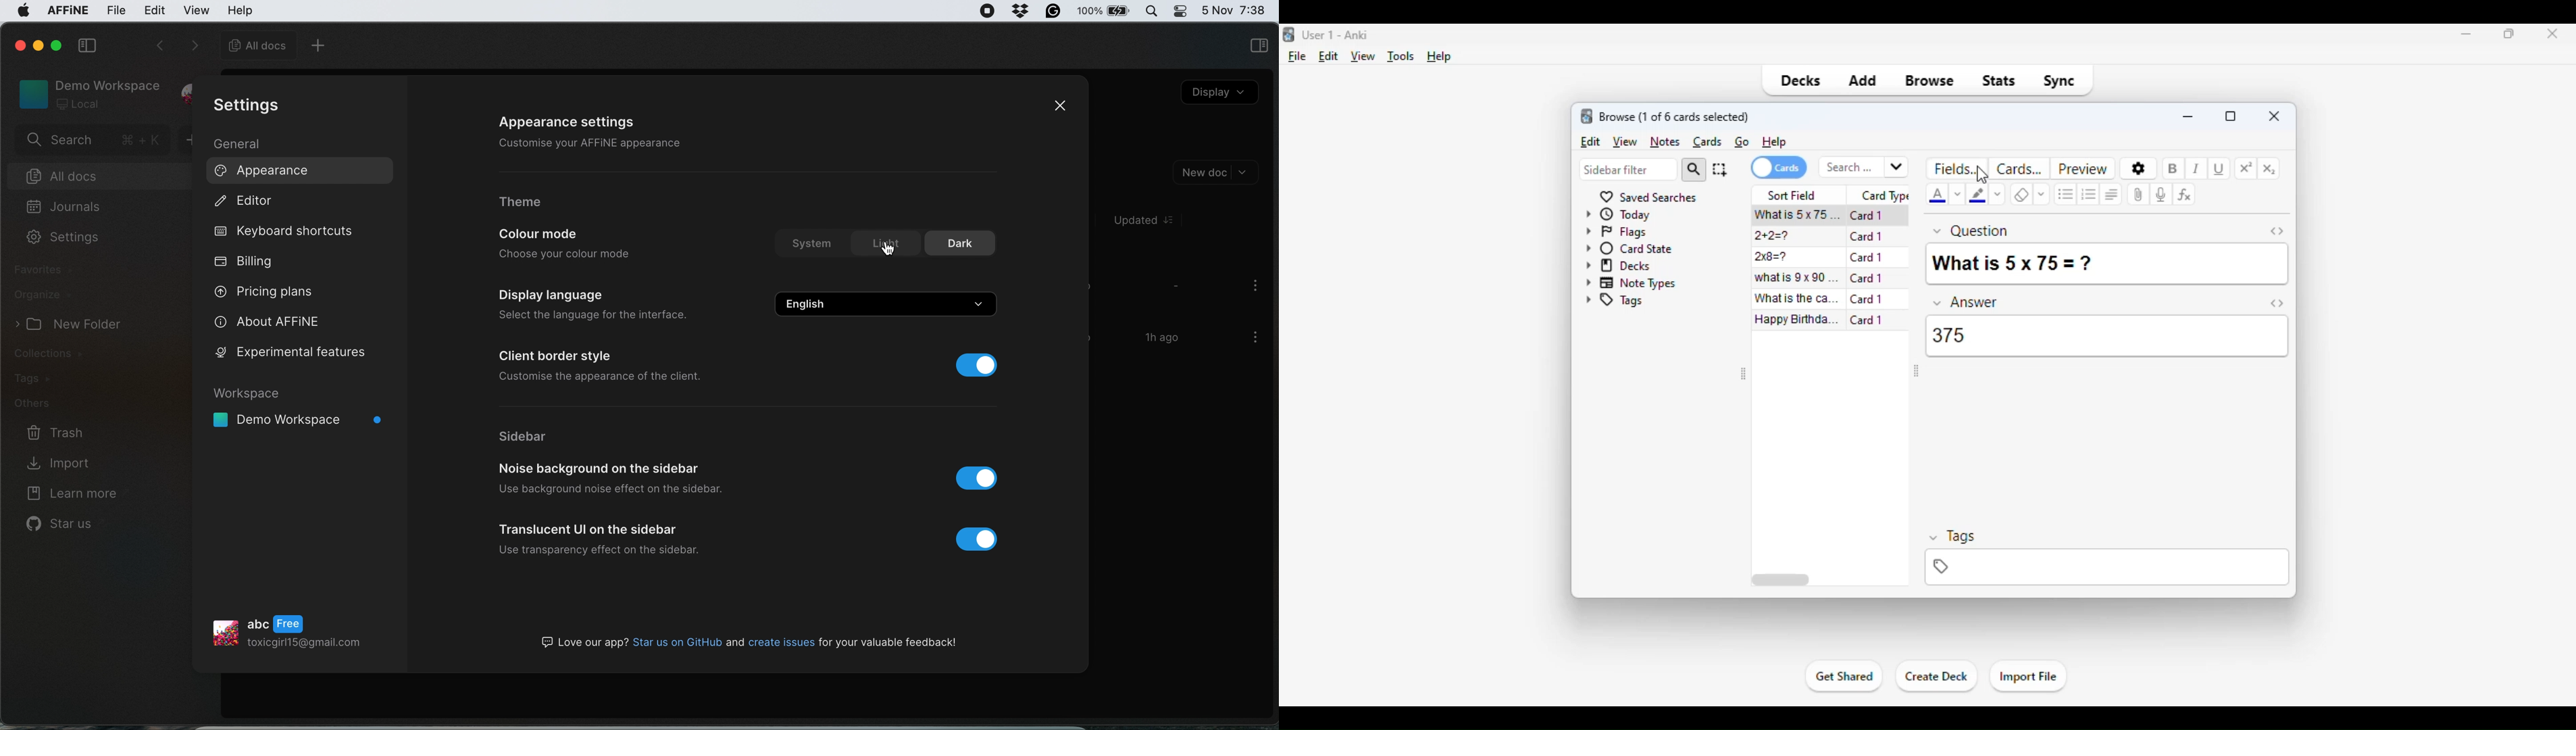 This screenshot has width=2576, height=756. What do you see at coordinates (570, 121) in the screenshot?
I see `appearance settings` at bounding box center [570, 121].